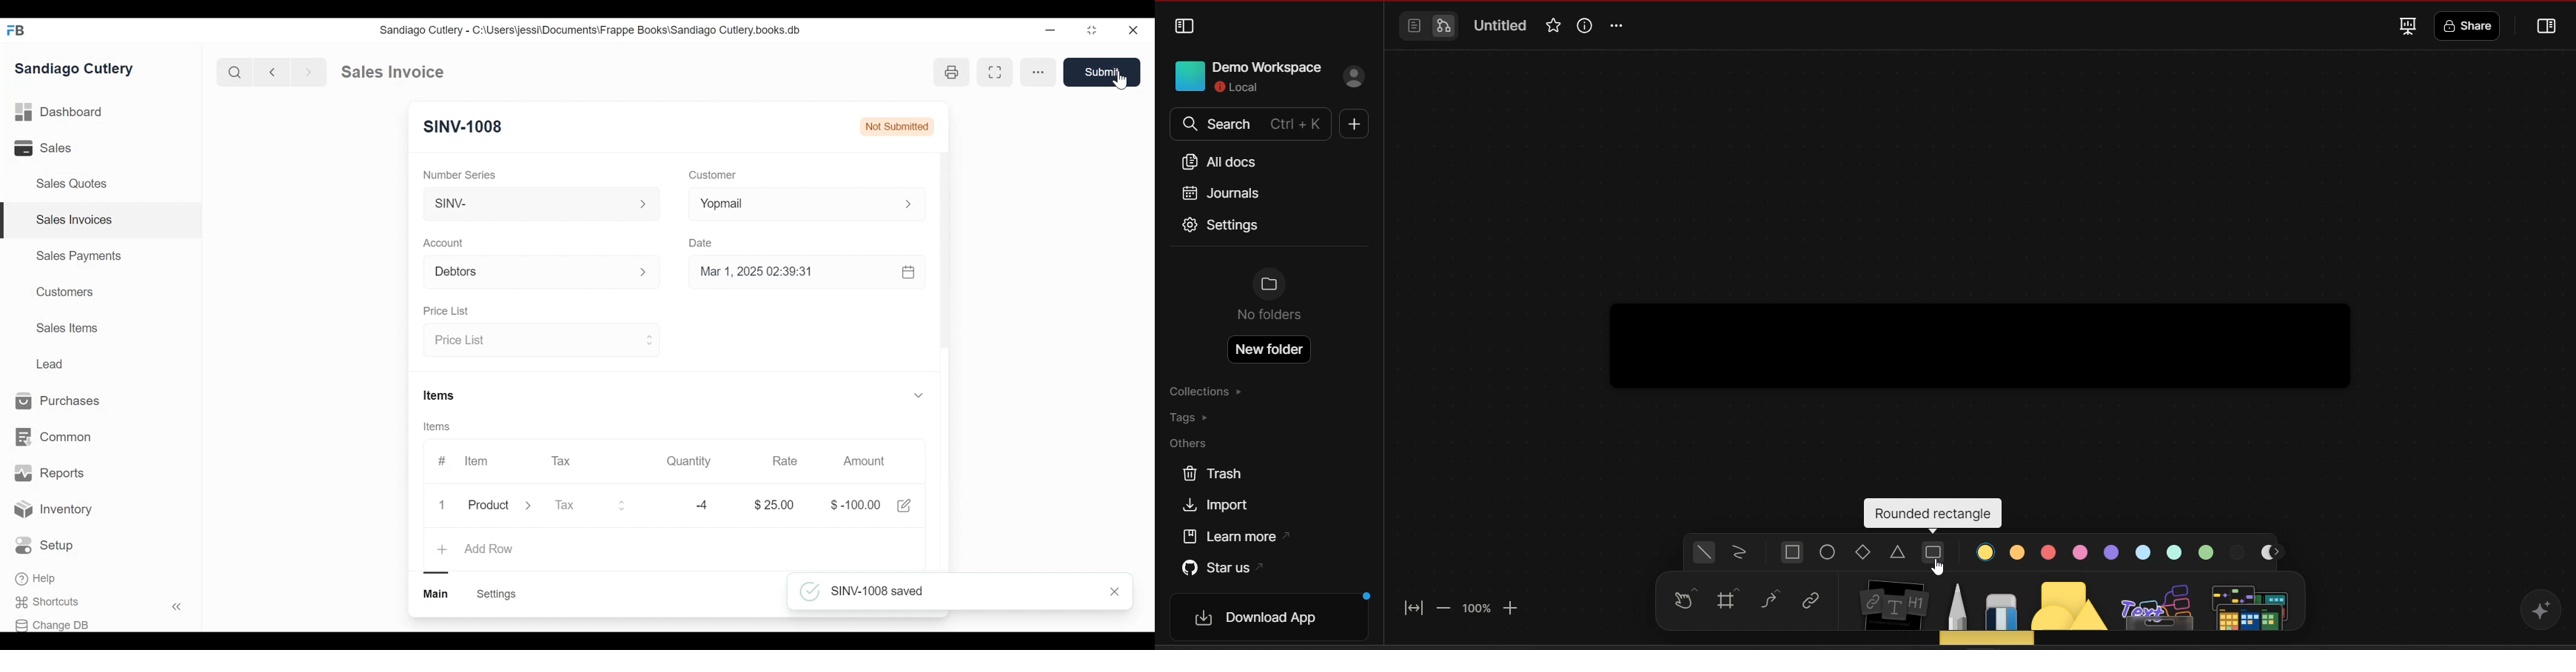 The image size is (2576, 672). Describe the element at coordinates (442, 460) in the screenshot. I see `#` at that location.